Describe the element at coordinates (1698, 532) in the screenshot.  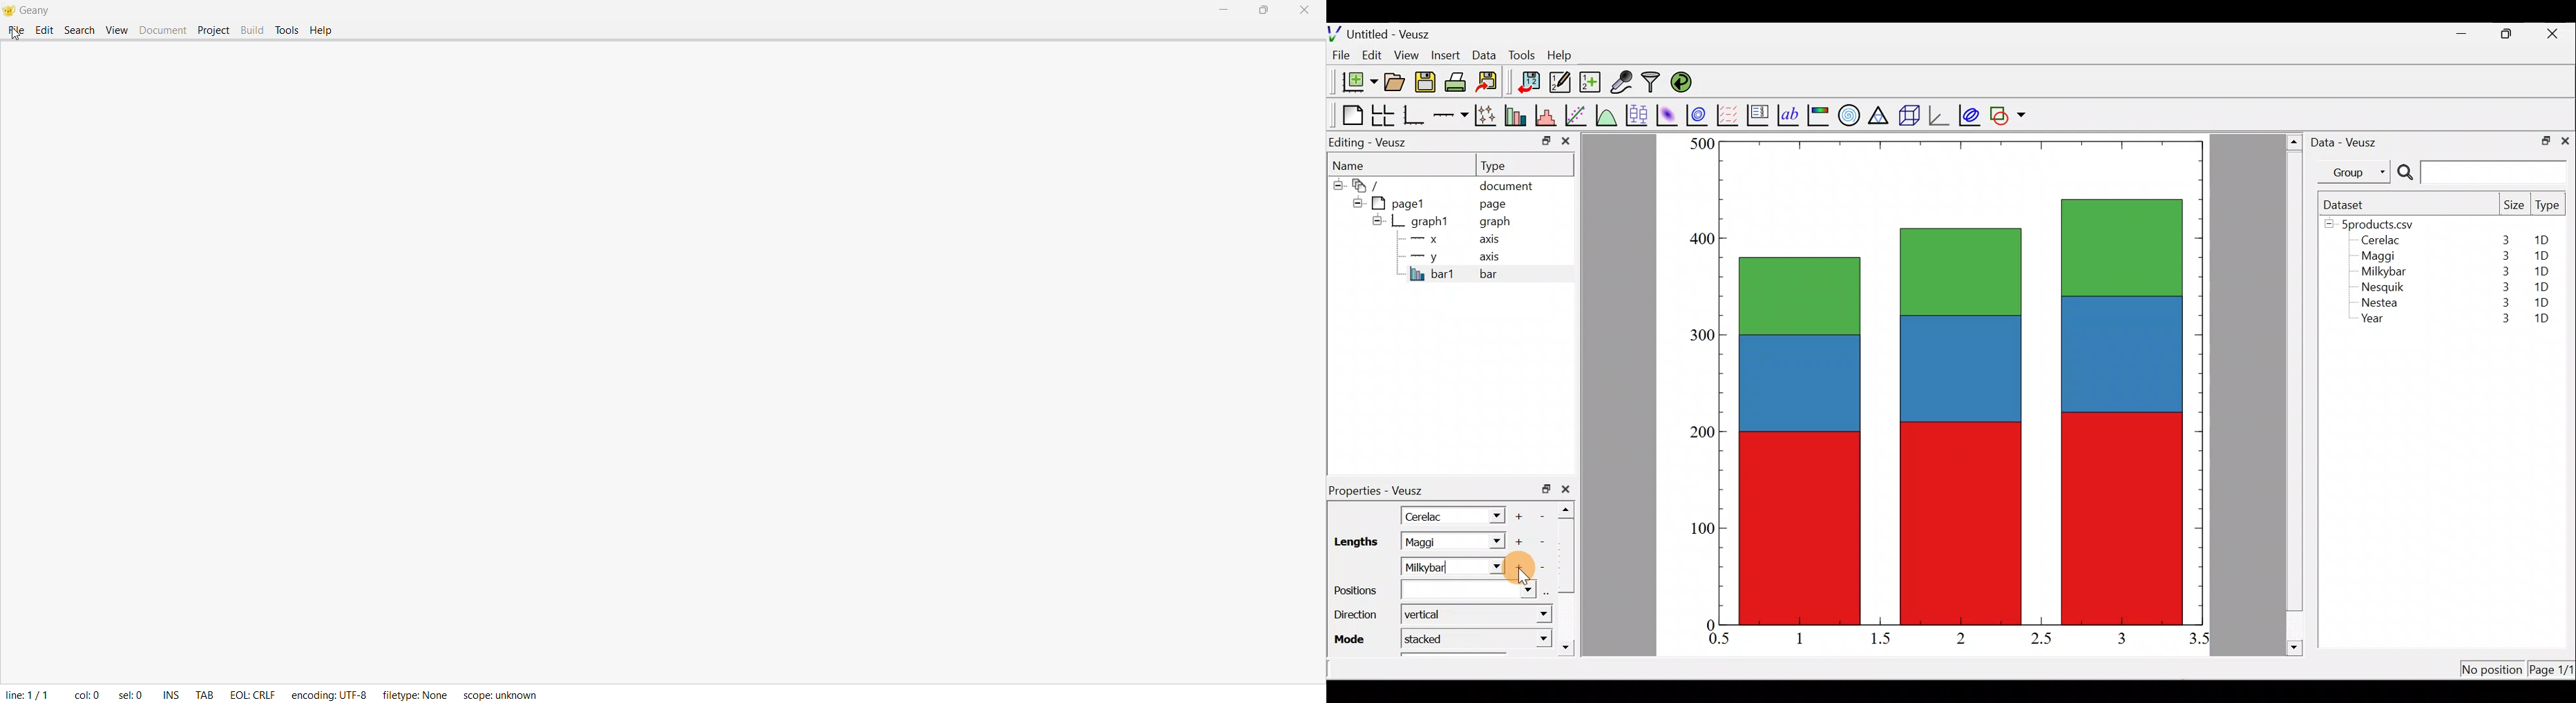
I see `100` at that location.